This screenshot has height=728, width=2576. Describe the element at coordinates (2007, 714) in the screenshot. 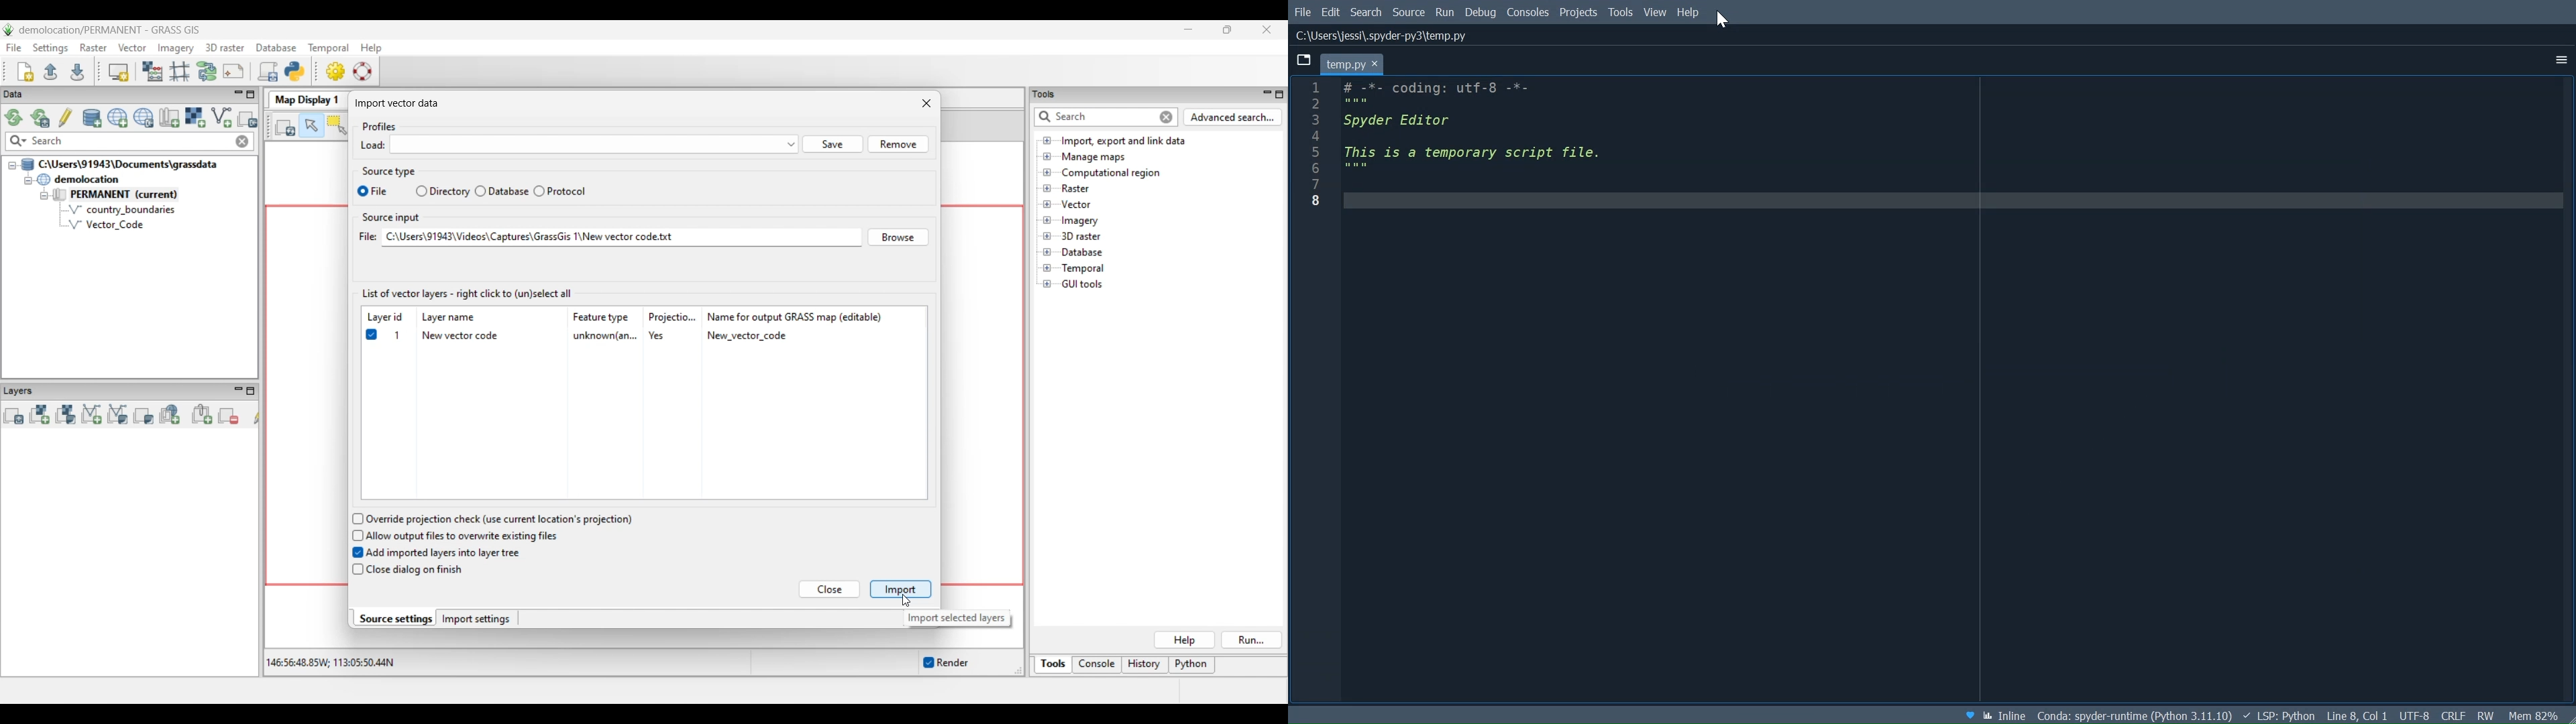

I see `Toggle between inline and interactive Matplotlib plotting` at that location.